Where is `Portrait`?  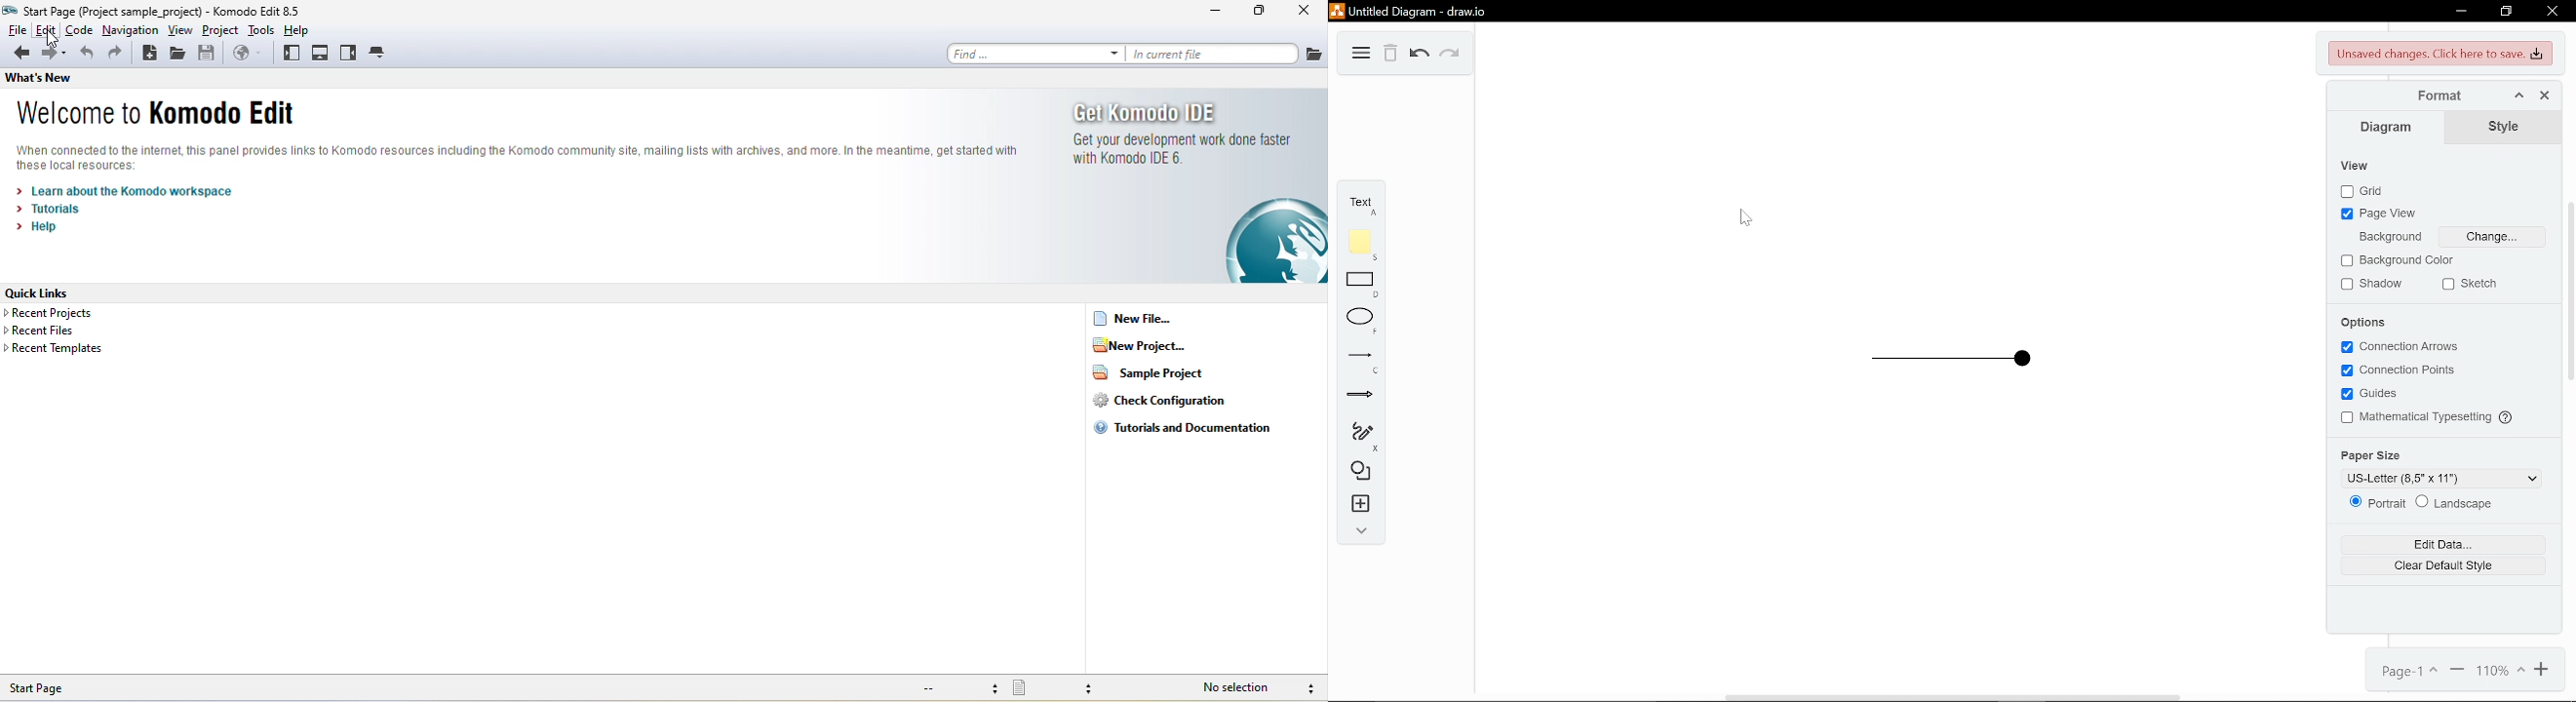 Portrait is located at coordinates (2378, 502).